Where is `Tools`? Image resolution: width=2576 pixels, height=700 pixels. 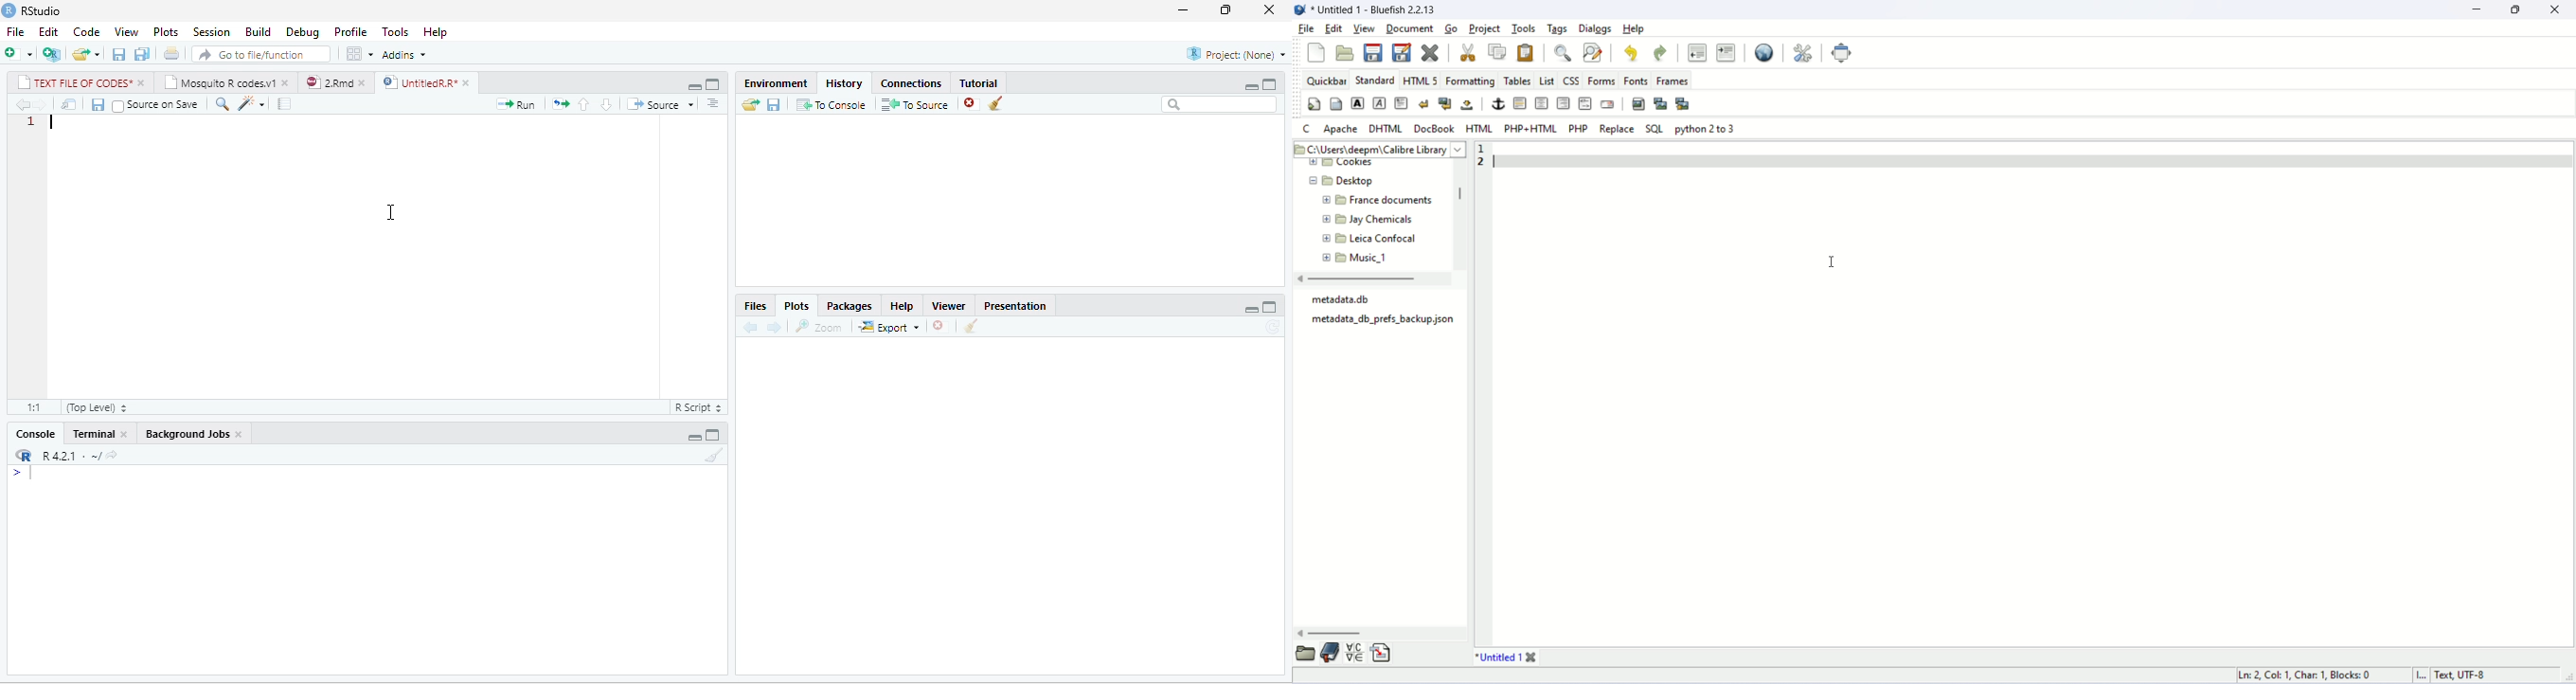
Tools is located at coordinates (397, 32).